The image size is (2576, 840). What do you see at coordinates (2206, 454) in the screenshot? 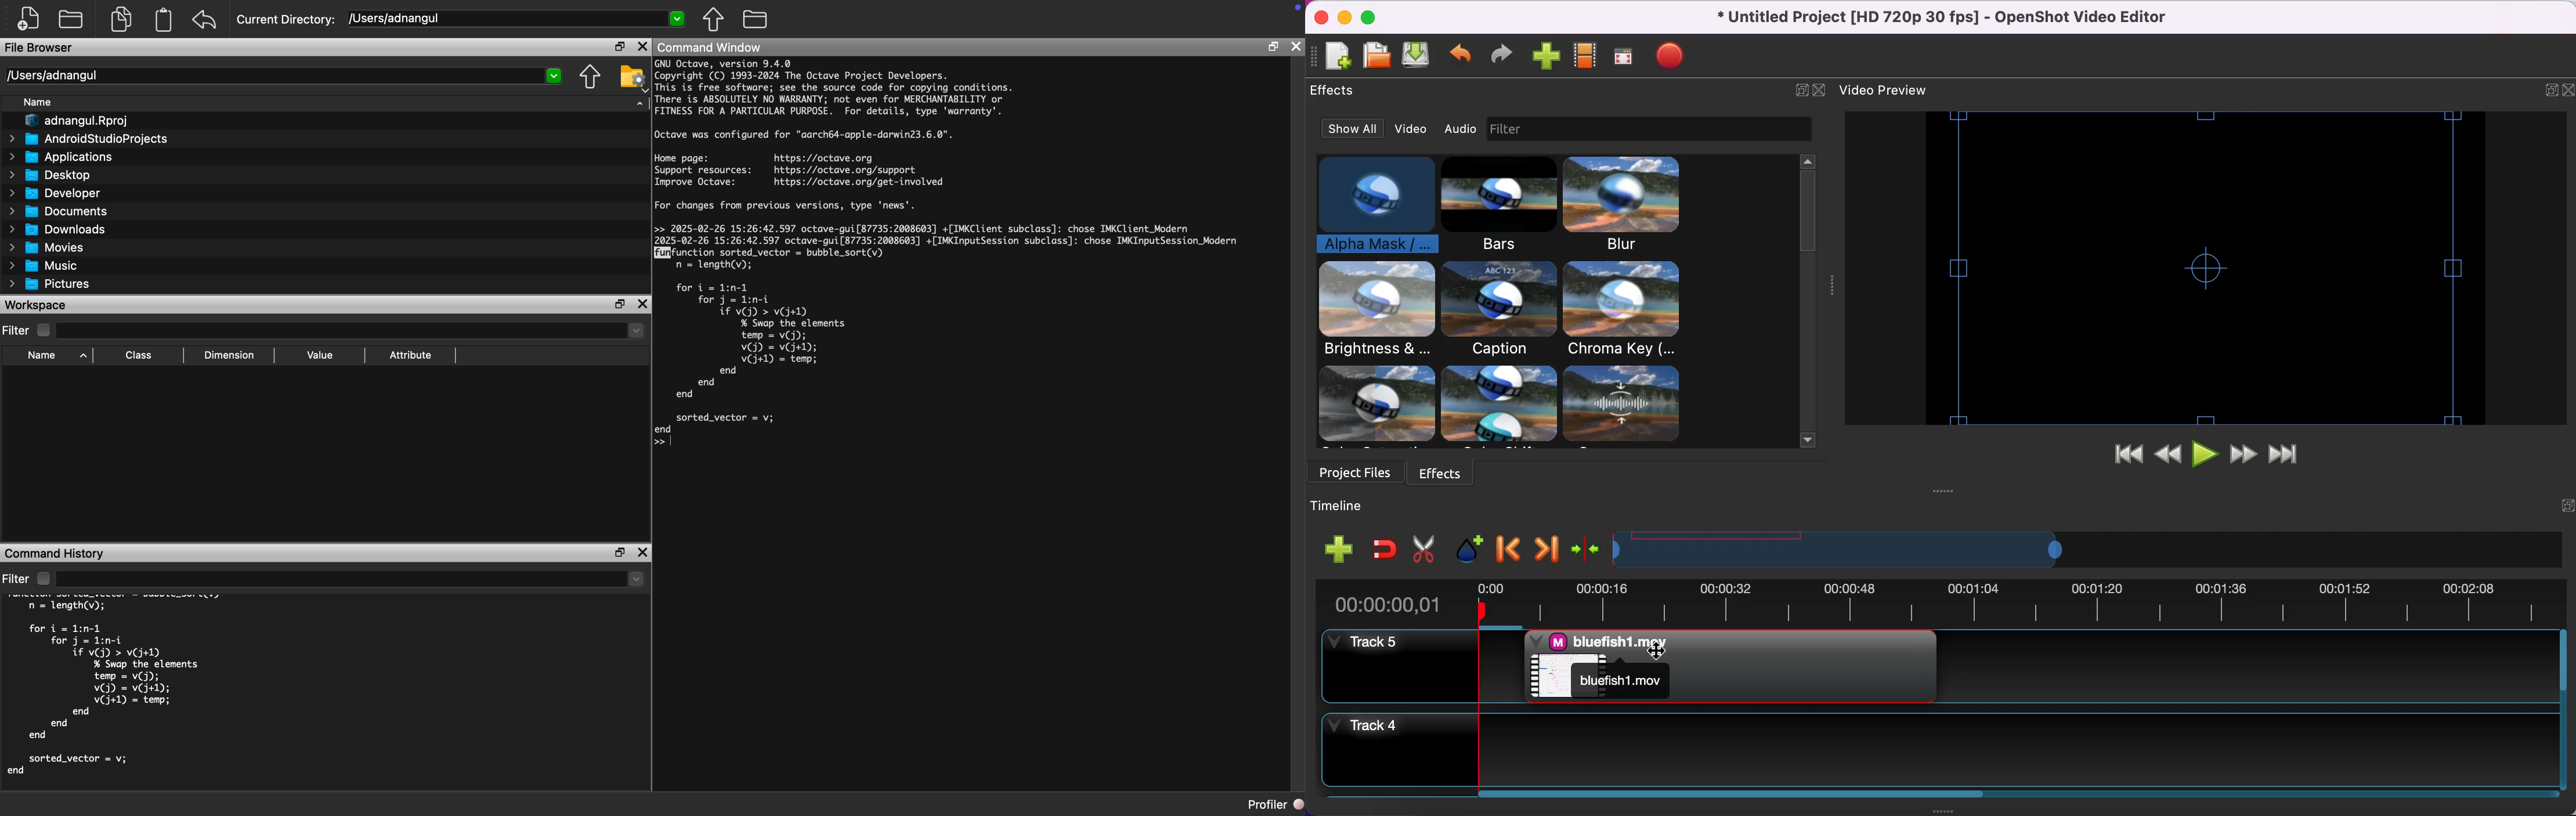
I see `play` at bounding box center [2206, 454].